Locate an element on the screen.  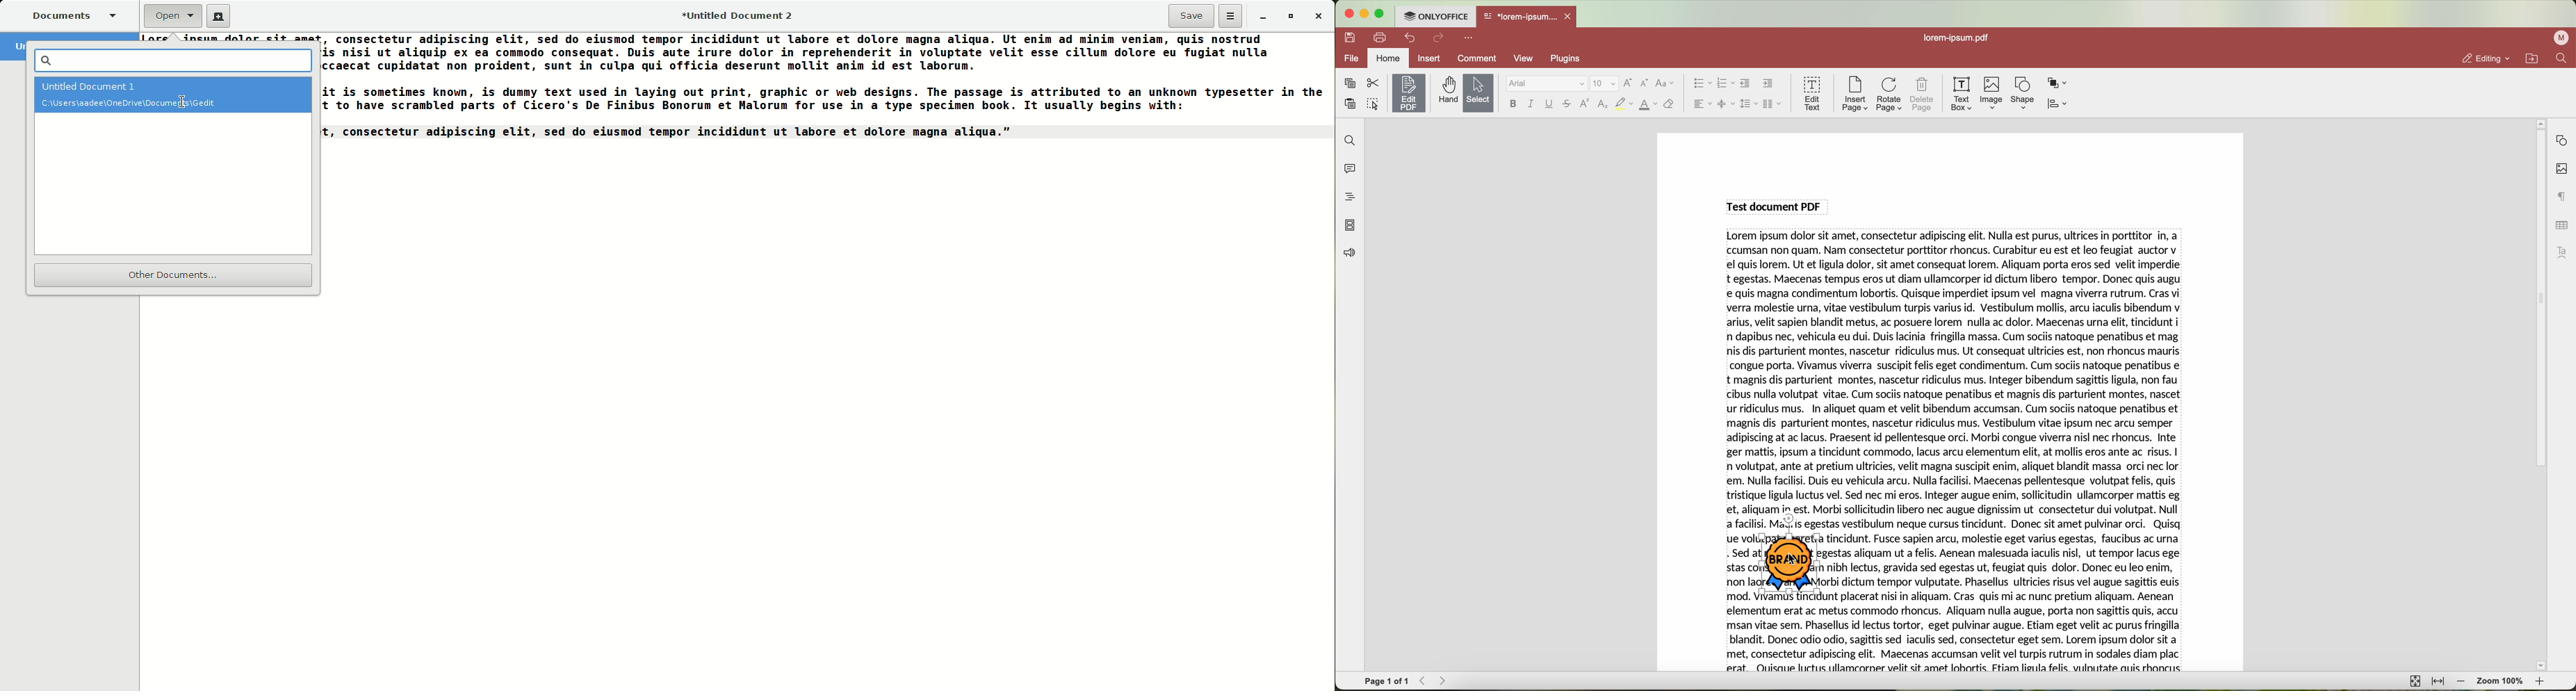
print is located at coordinates (1380, 37).